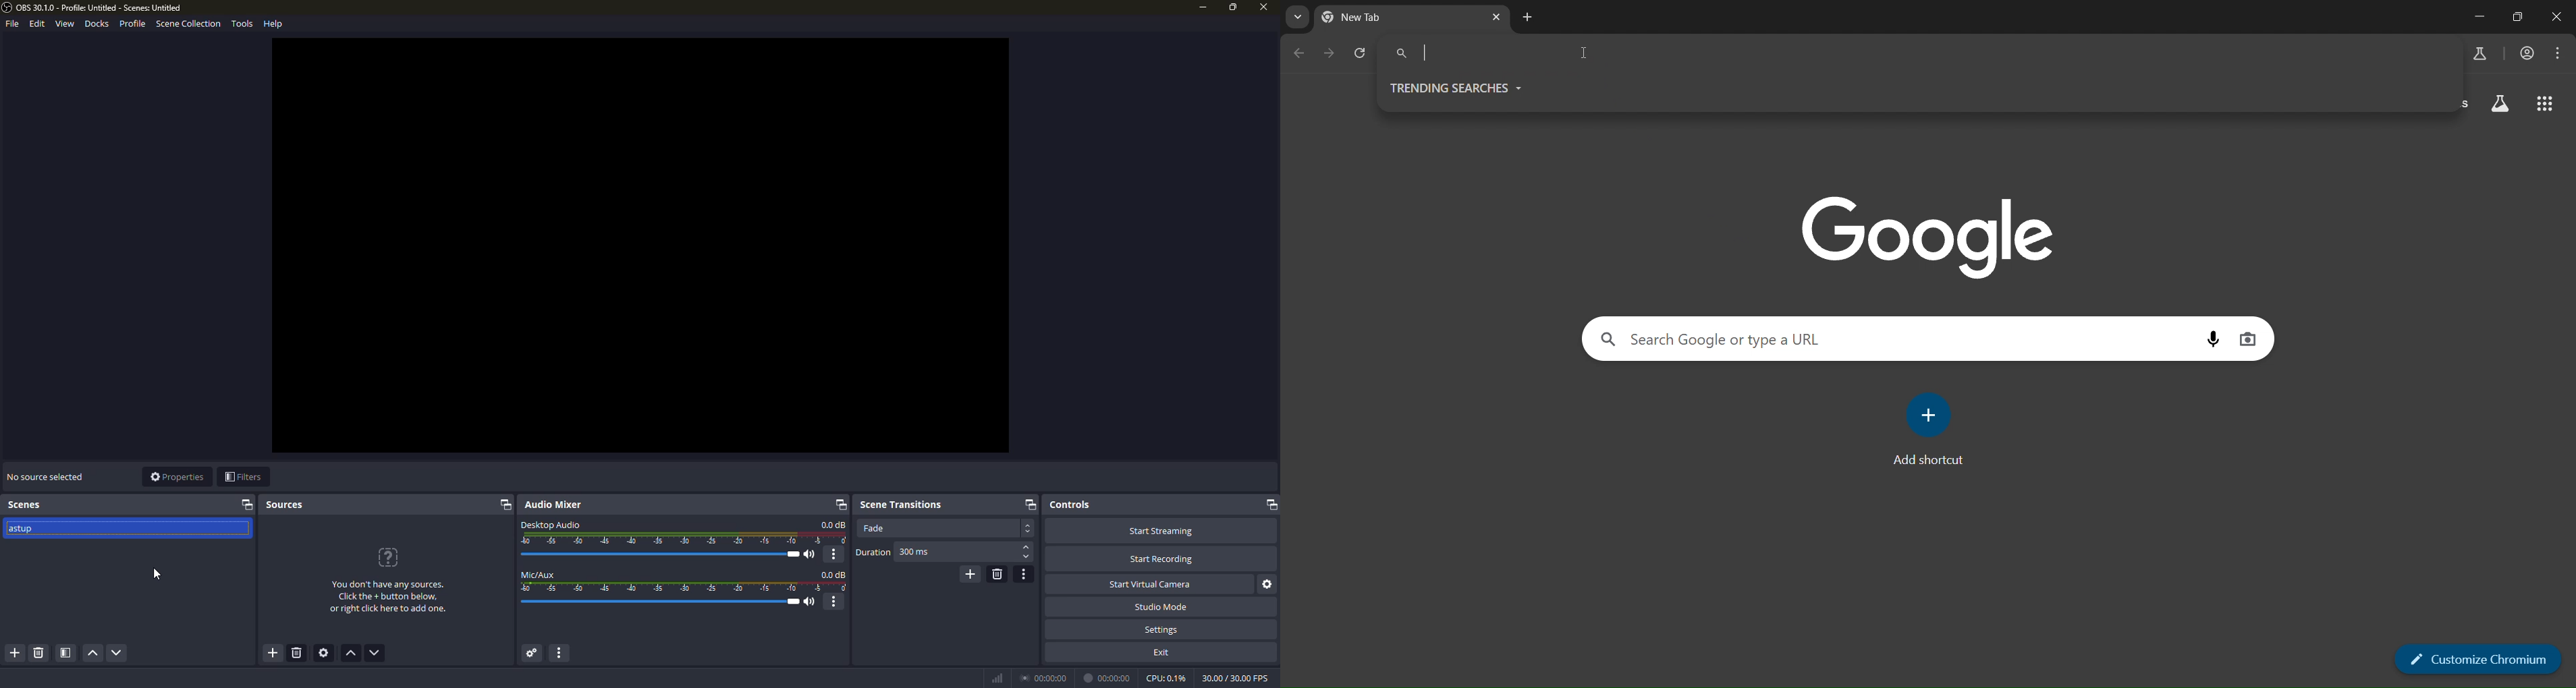  What do you see at coordinates (834, 525) in the screenshot?
I see `db` at bounding box center [834, 525].